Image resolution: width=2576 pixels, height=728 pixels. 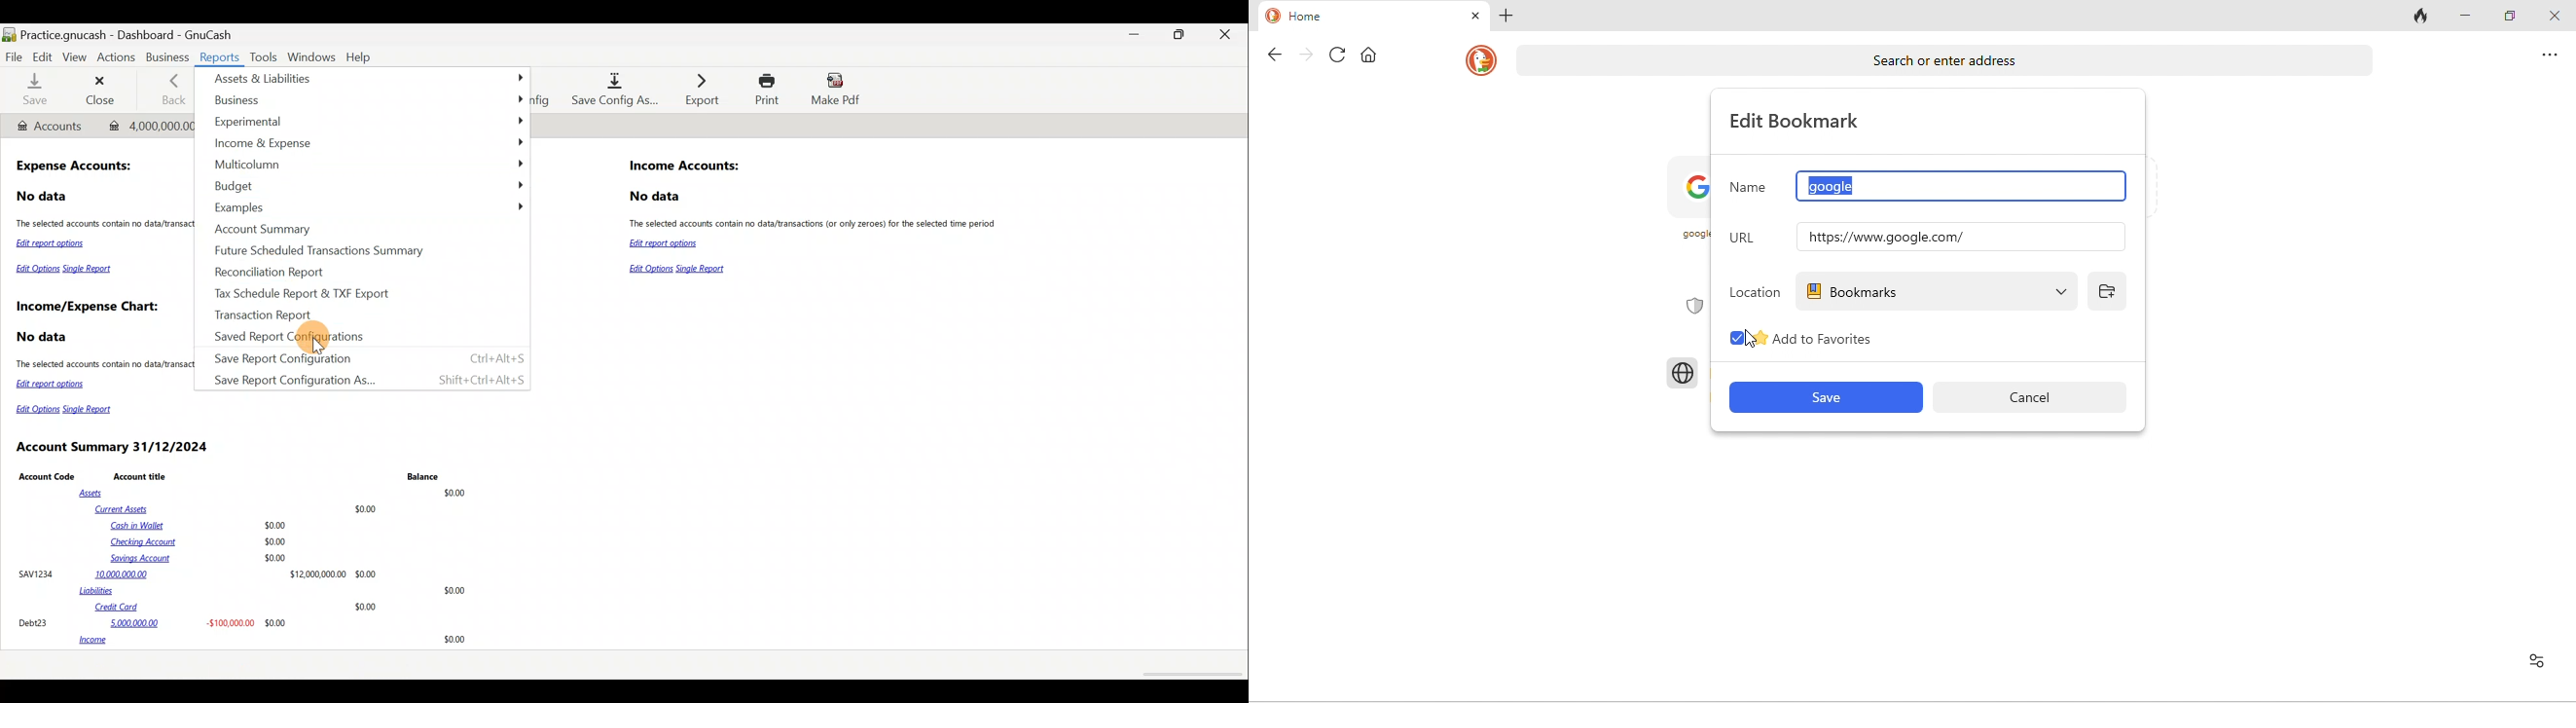 I want to click on Business, so click(x=371, y=100).